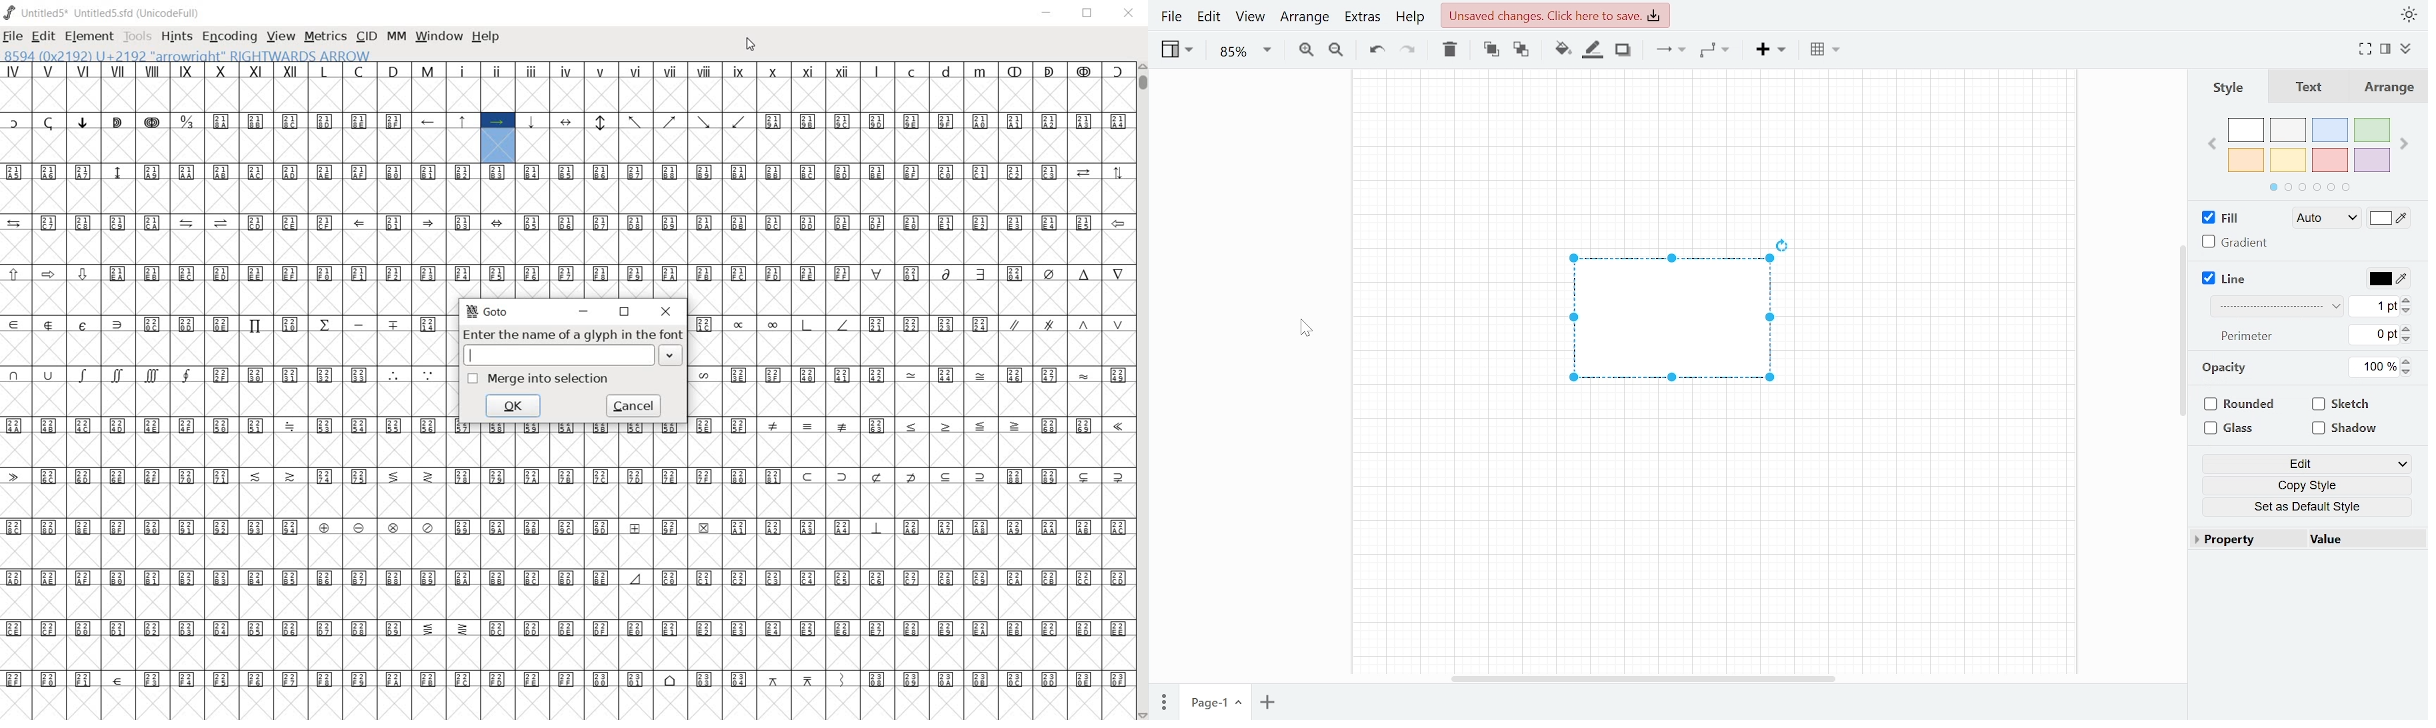  Describe the element at coordinates (666, 313) in the screenshot. I see `close` at that location.